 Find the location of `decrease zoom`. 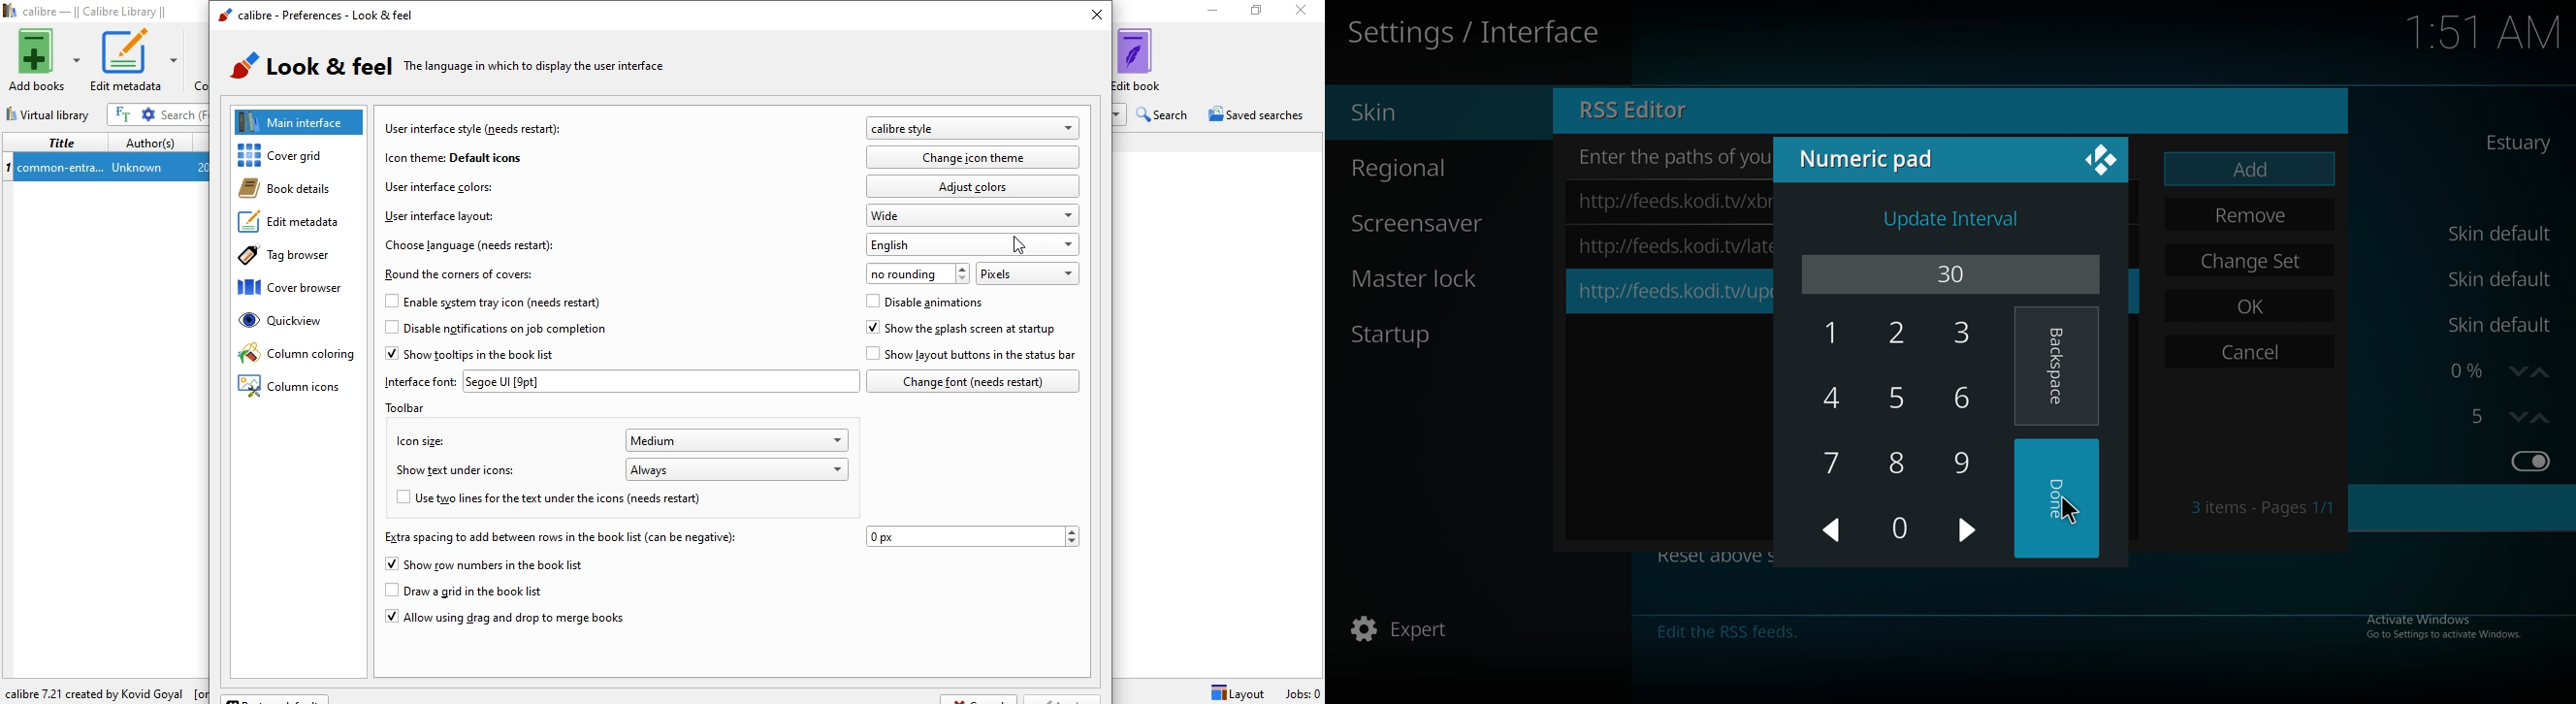

decrease zoom is located at coordinates (2515, 373).